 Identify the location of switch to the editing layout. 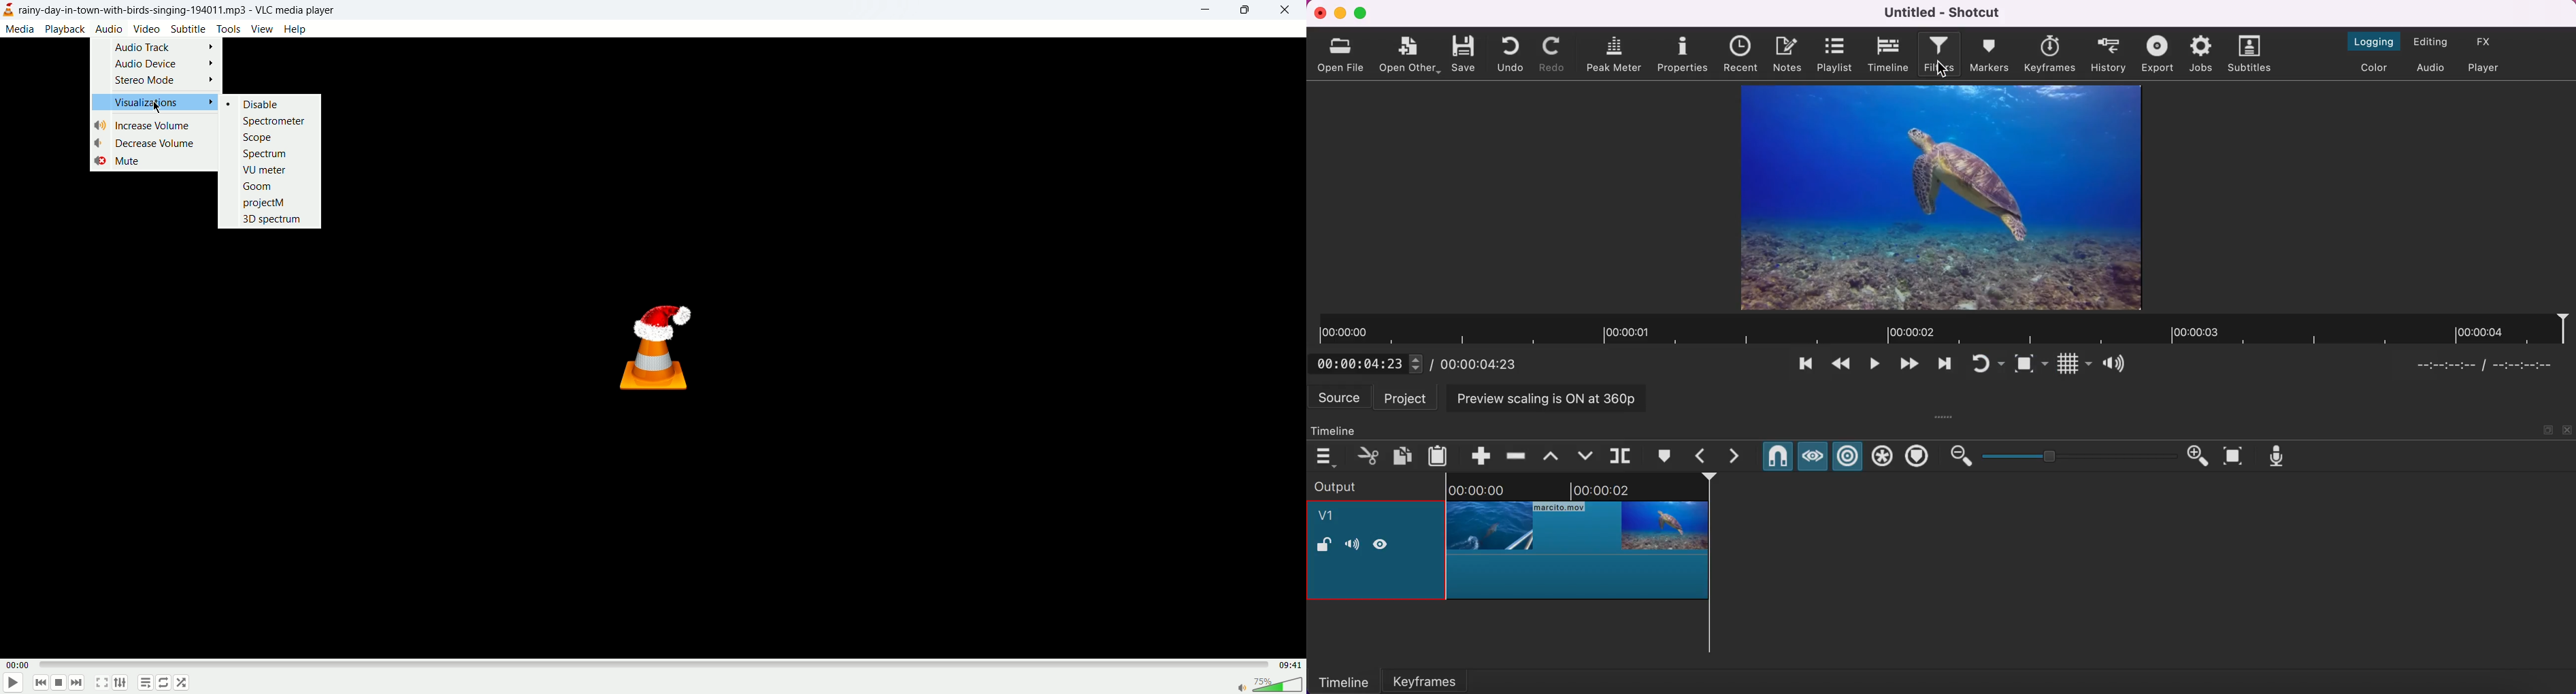
(2429, 43).